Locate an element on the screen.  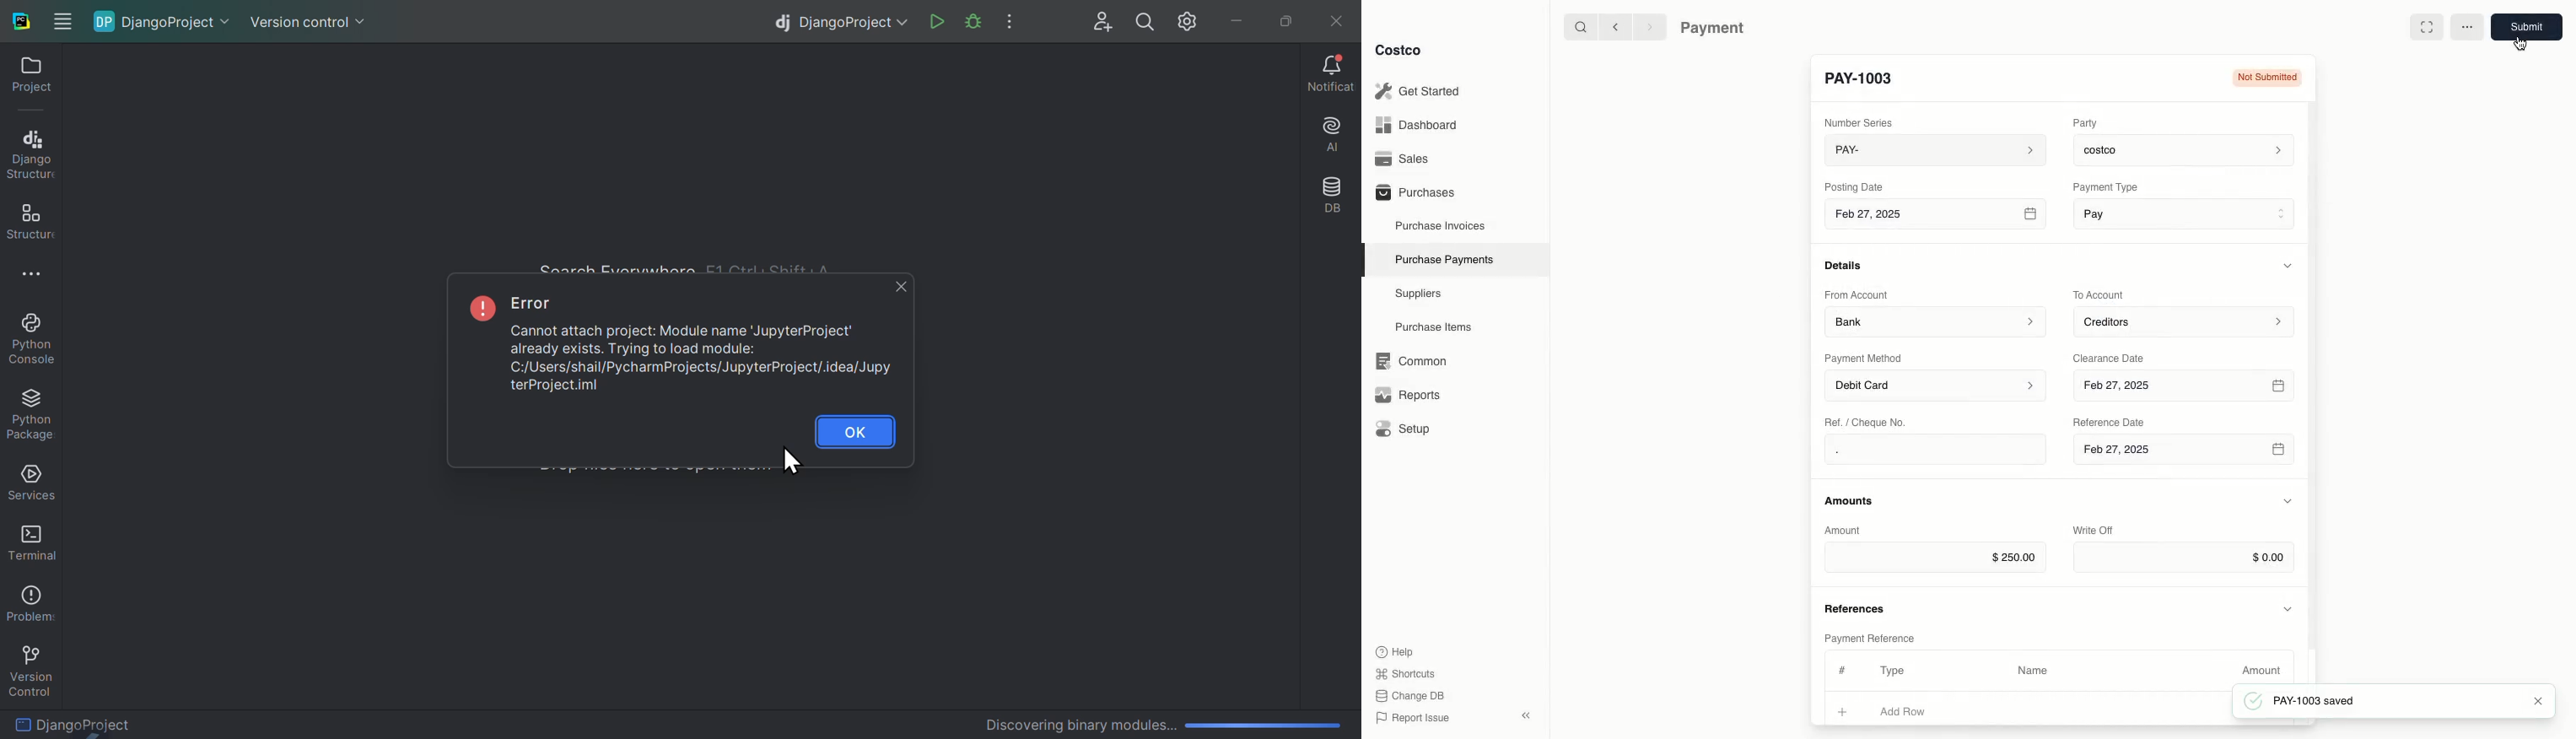
Suppliers is located at coordinates (1419, 293).